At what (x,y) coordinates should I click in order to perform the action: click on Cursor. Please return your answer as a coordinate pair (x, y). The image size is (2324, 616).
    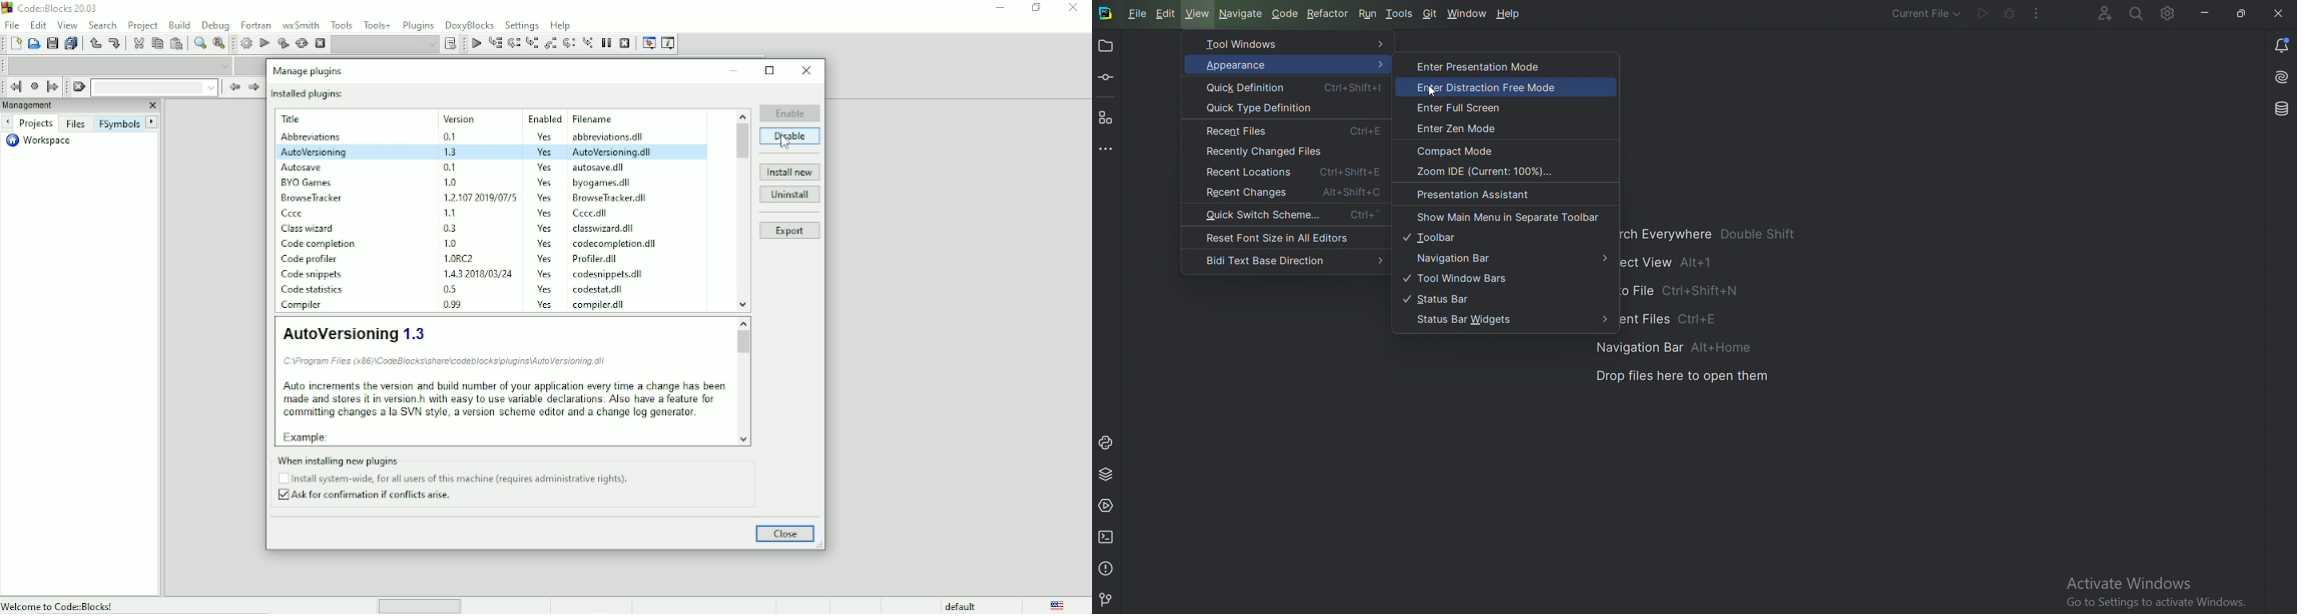
    Looking at the image, I should click on (785, 142).